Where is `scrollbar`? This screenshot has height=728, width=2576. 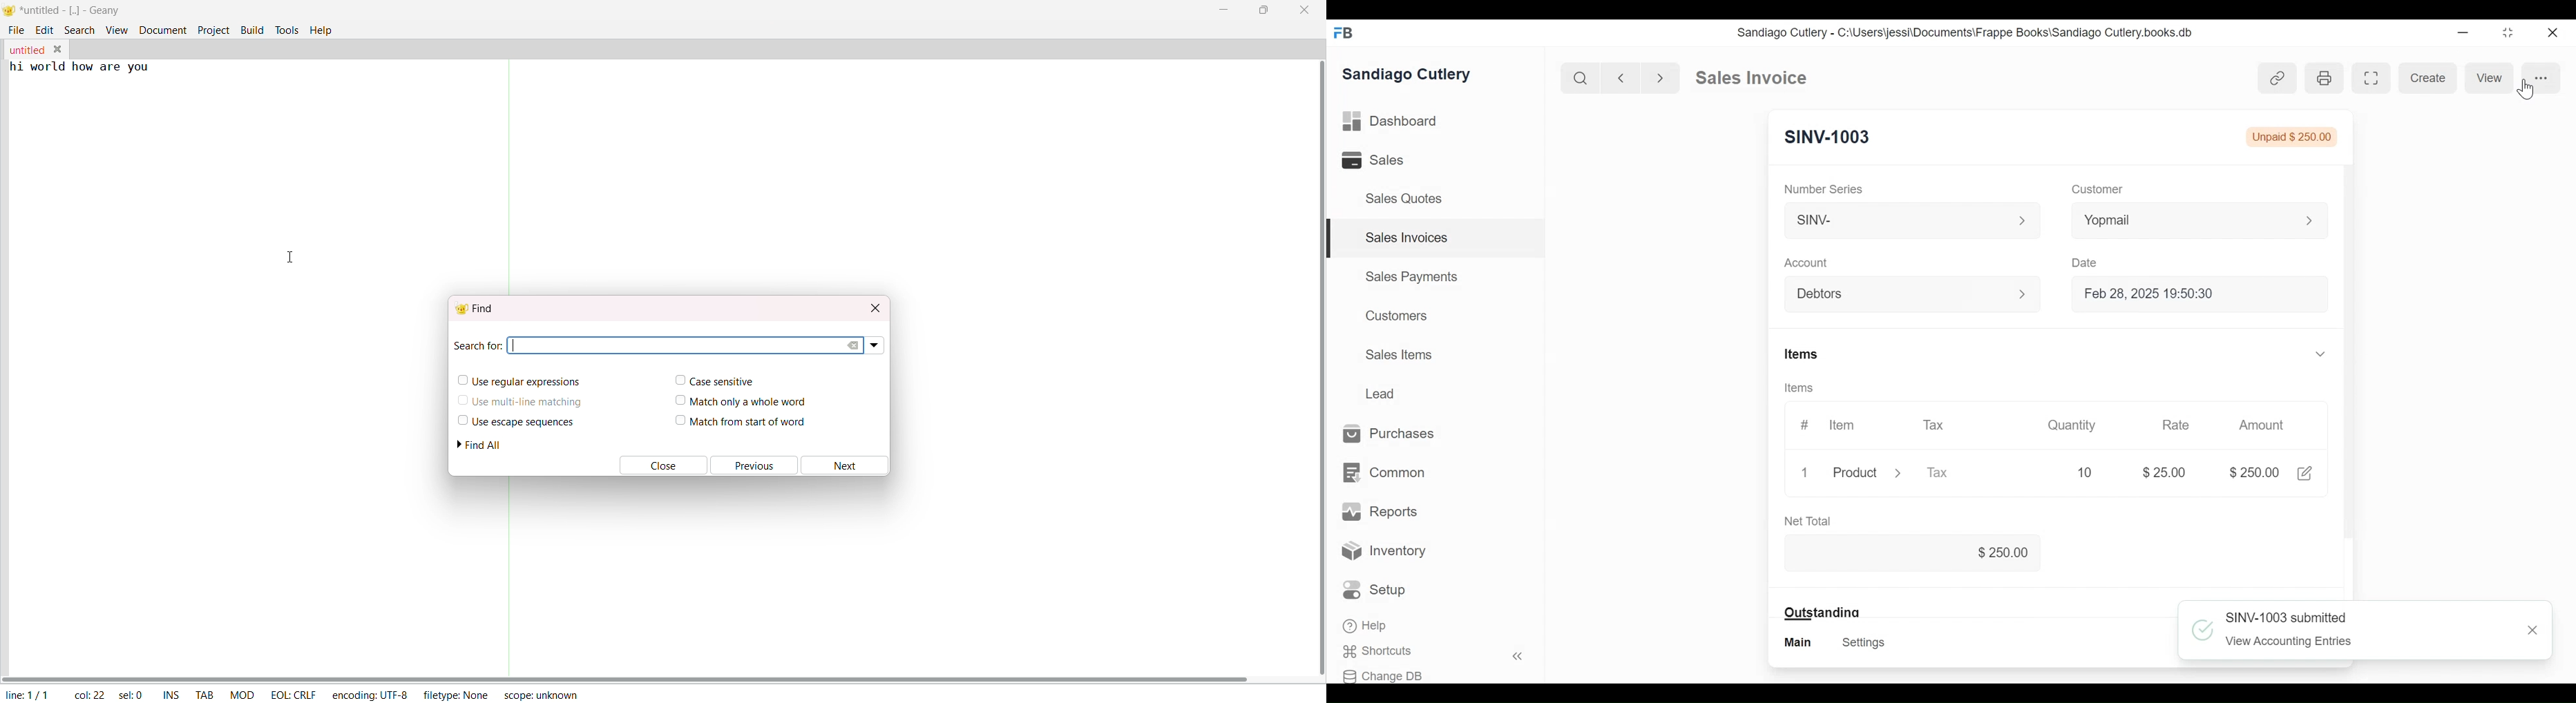
scrollbar is located at coordinates (2349, 275).